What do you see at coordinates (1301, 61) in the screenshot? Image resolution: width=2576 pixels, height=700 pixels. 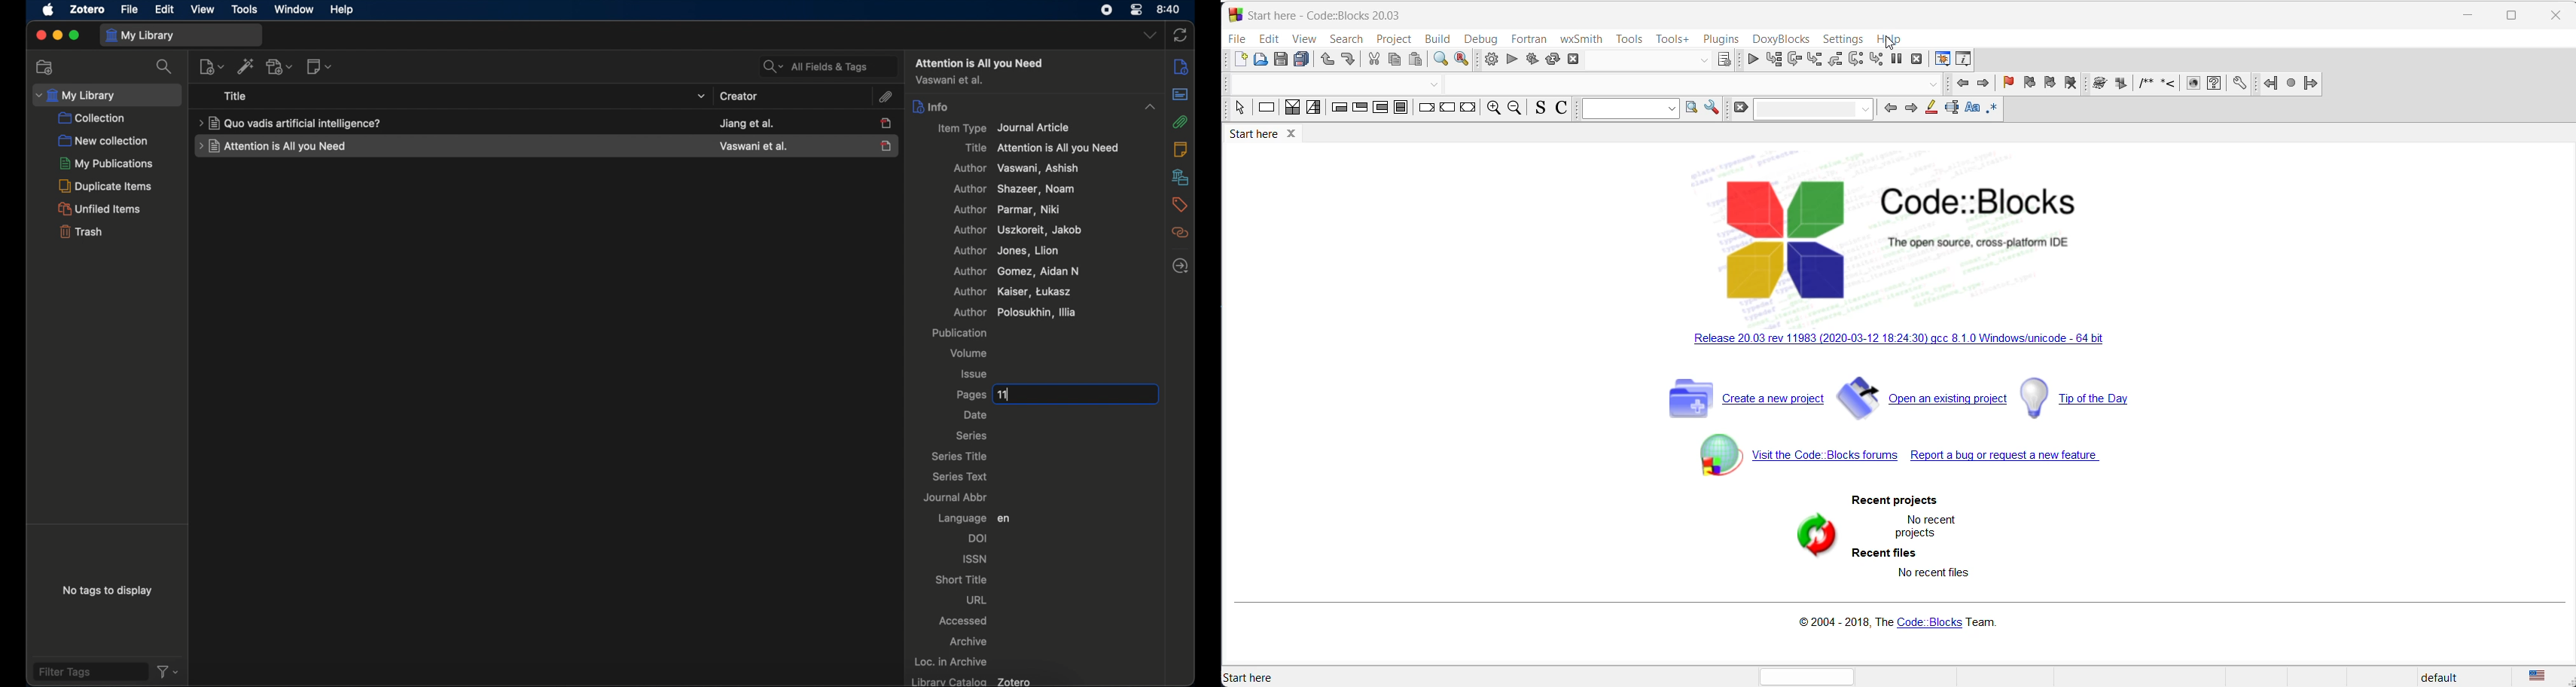 I see `save all` at bounding box center [1301, 61].